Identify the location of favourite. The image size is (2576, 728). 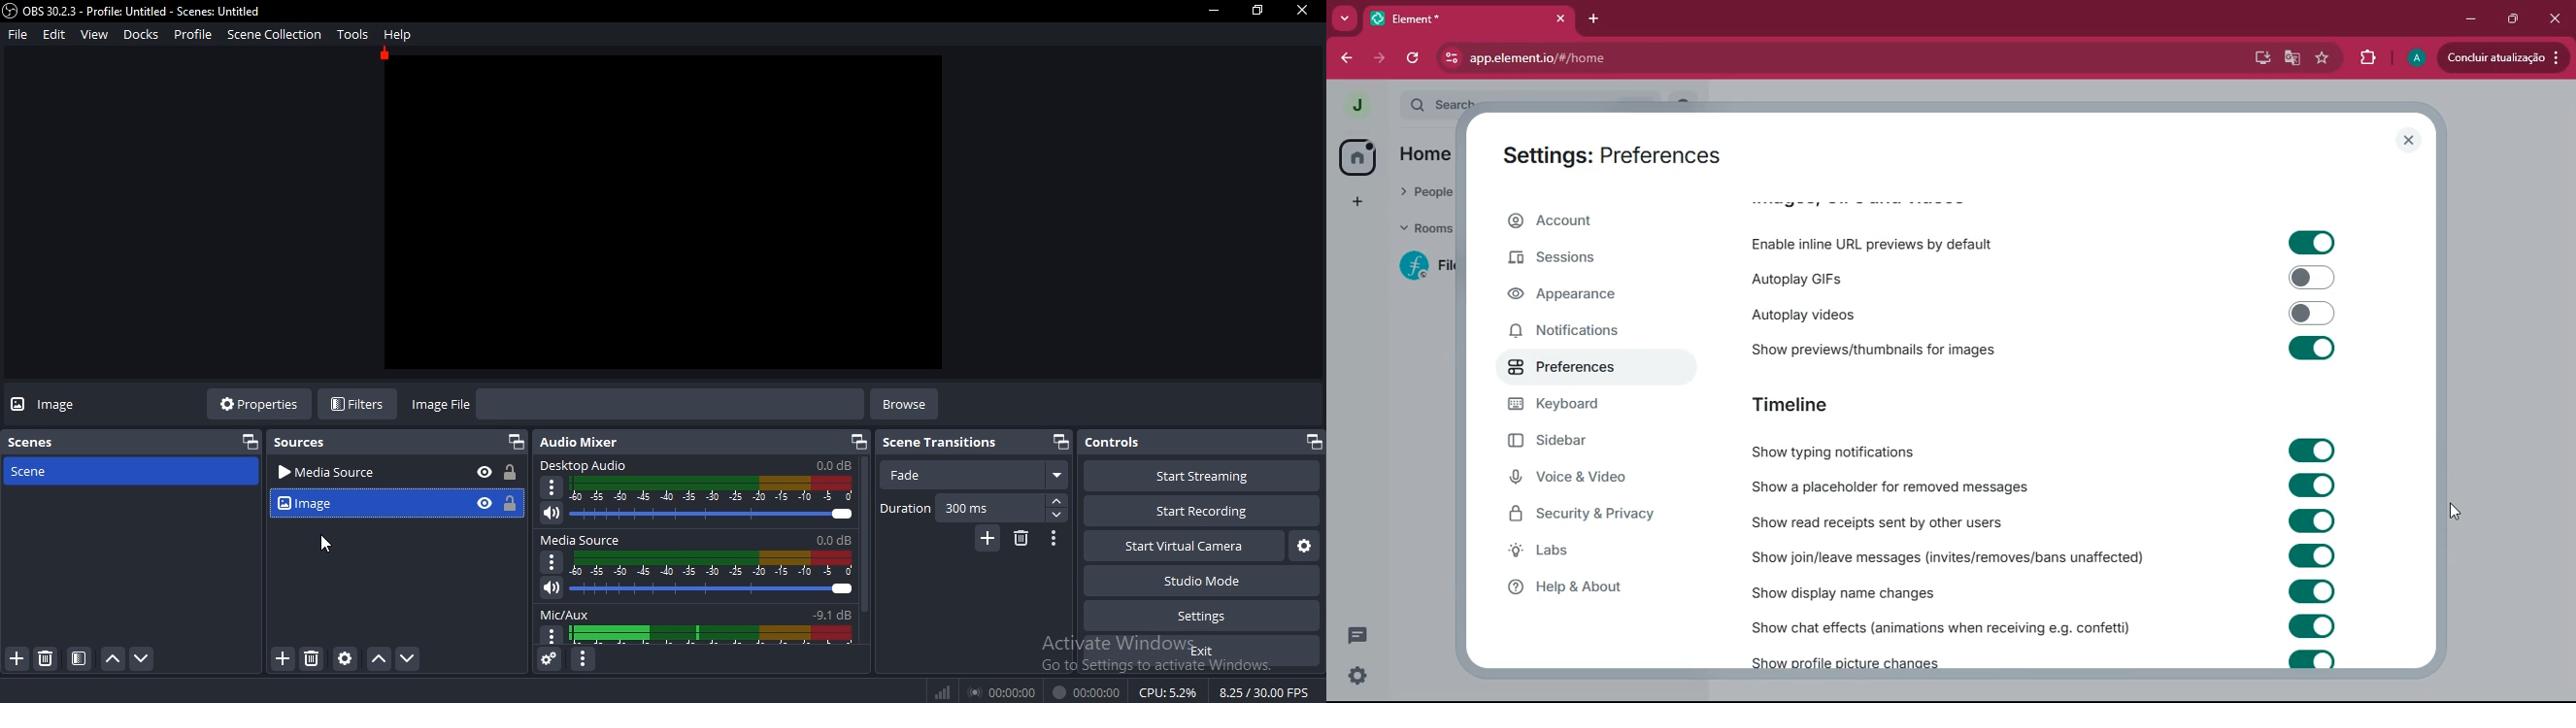
(2325, 61).